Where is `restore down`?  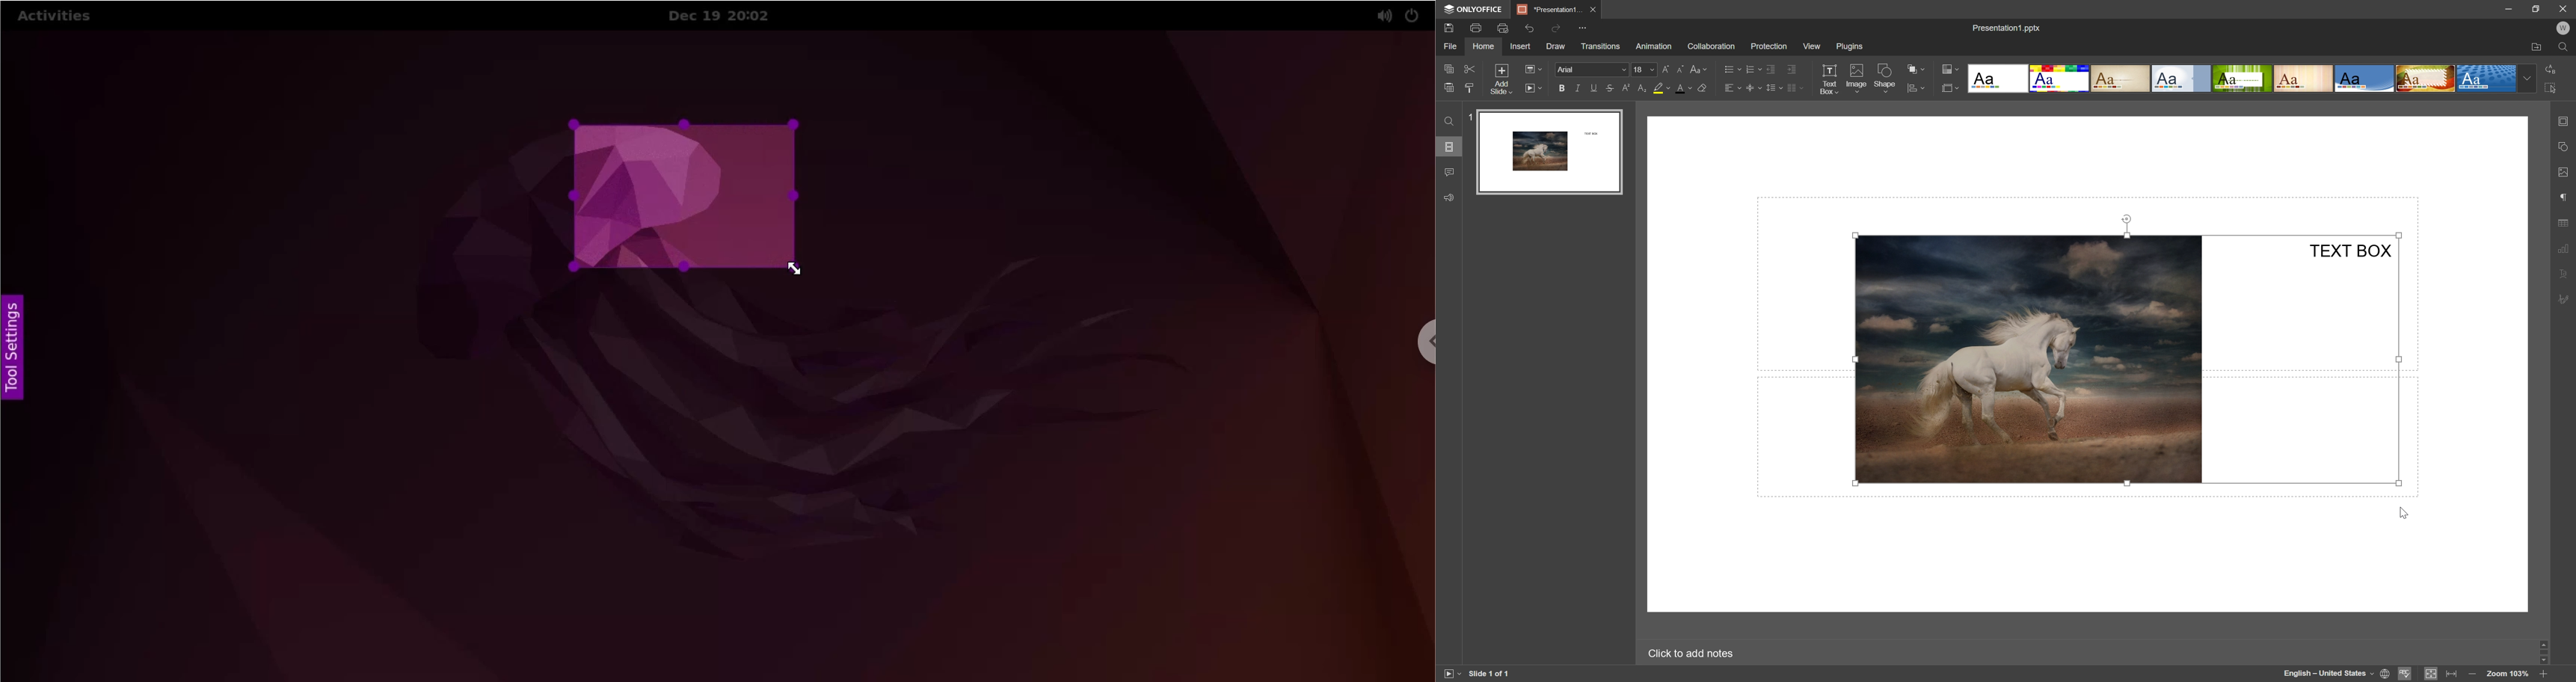 restore down is located at coordinates (2538, 7).